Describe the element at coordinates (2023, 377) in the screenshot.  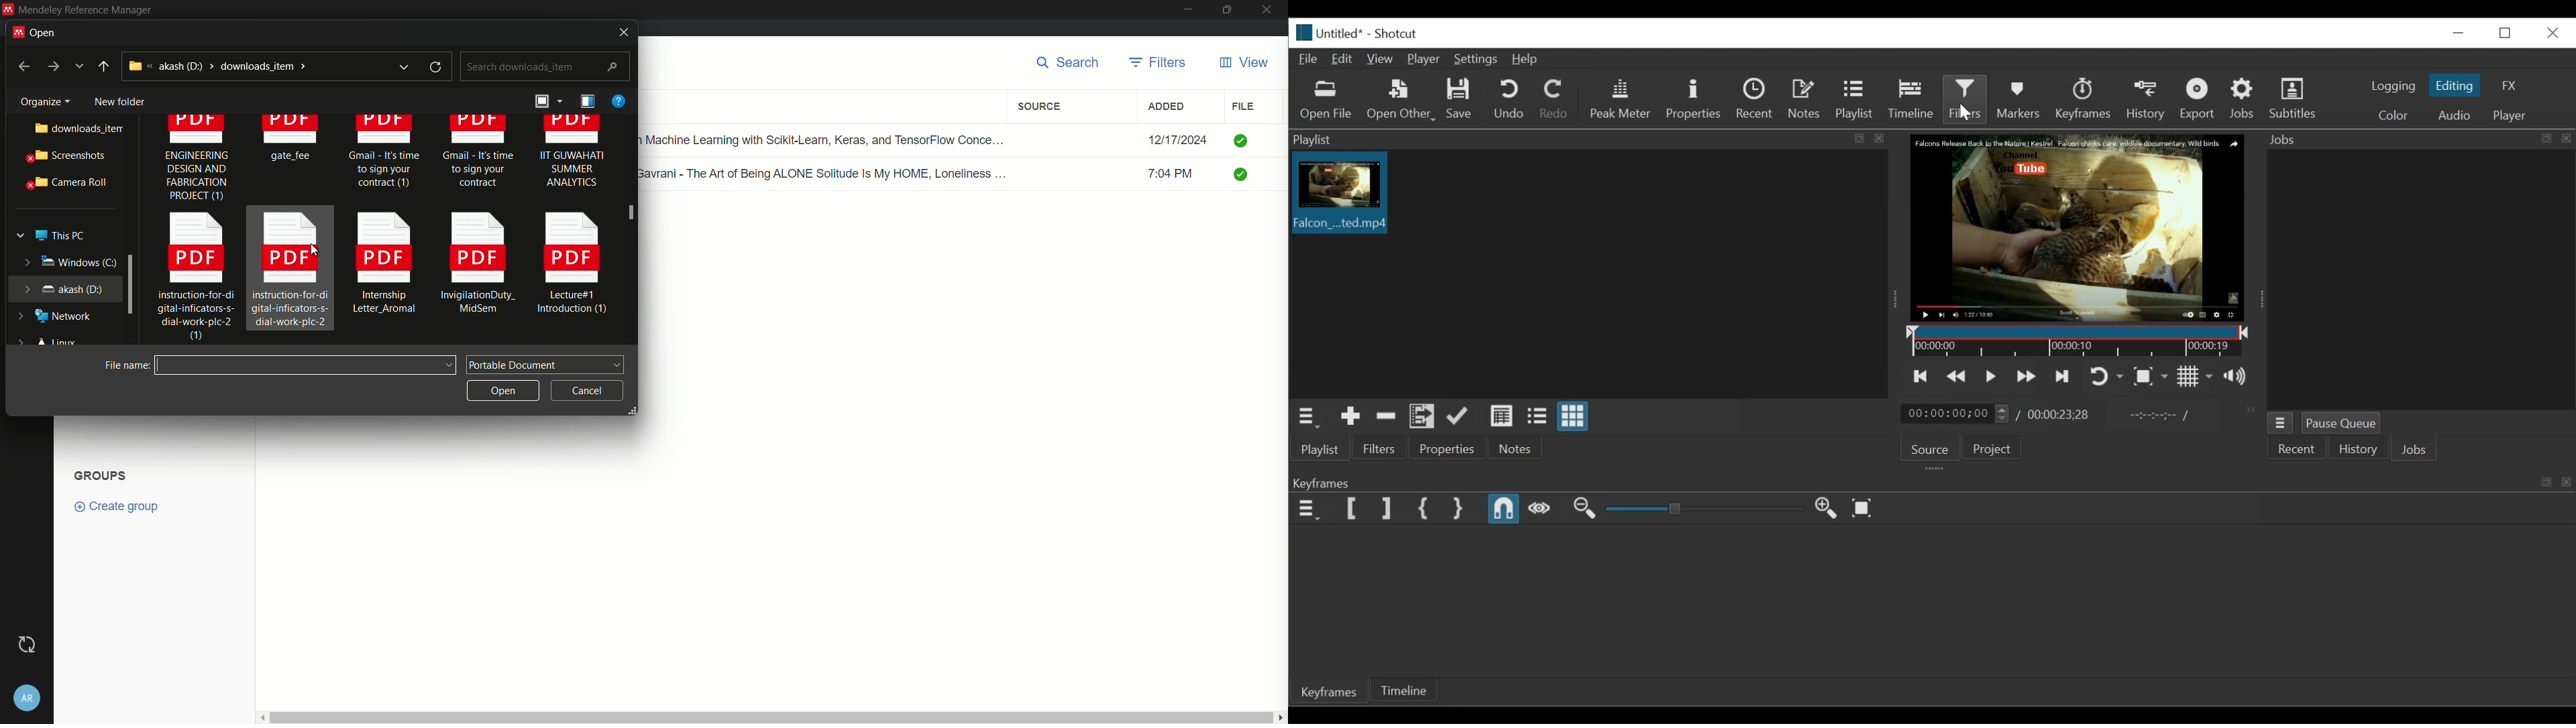
I see `Play forward quickly` at that location.